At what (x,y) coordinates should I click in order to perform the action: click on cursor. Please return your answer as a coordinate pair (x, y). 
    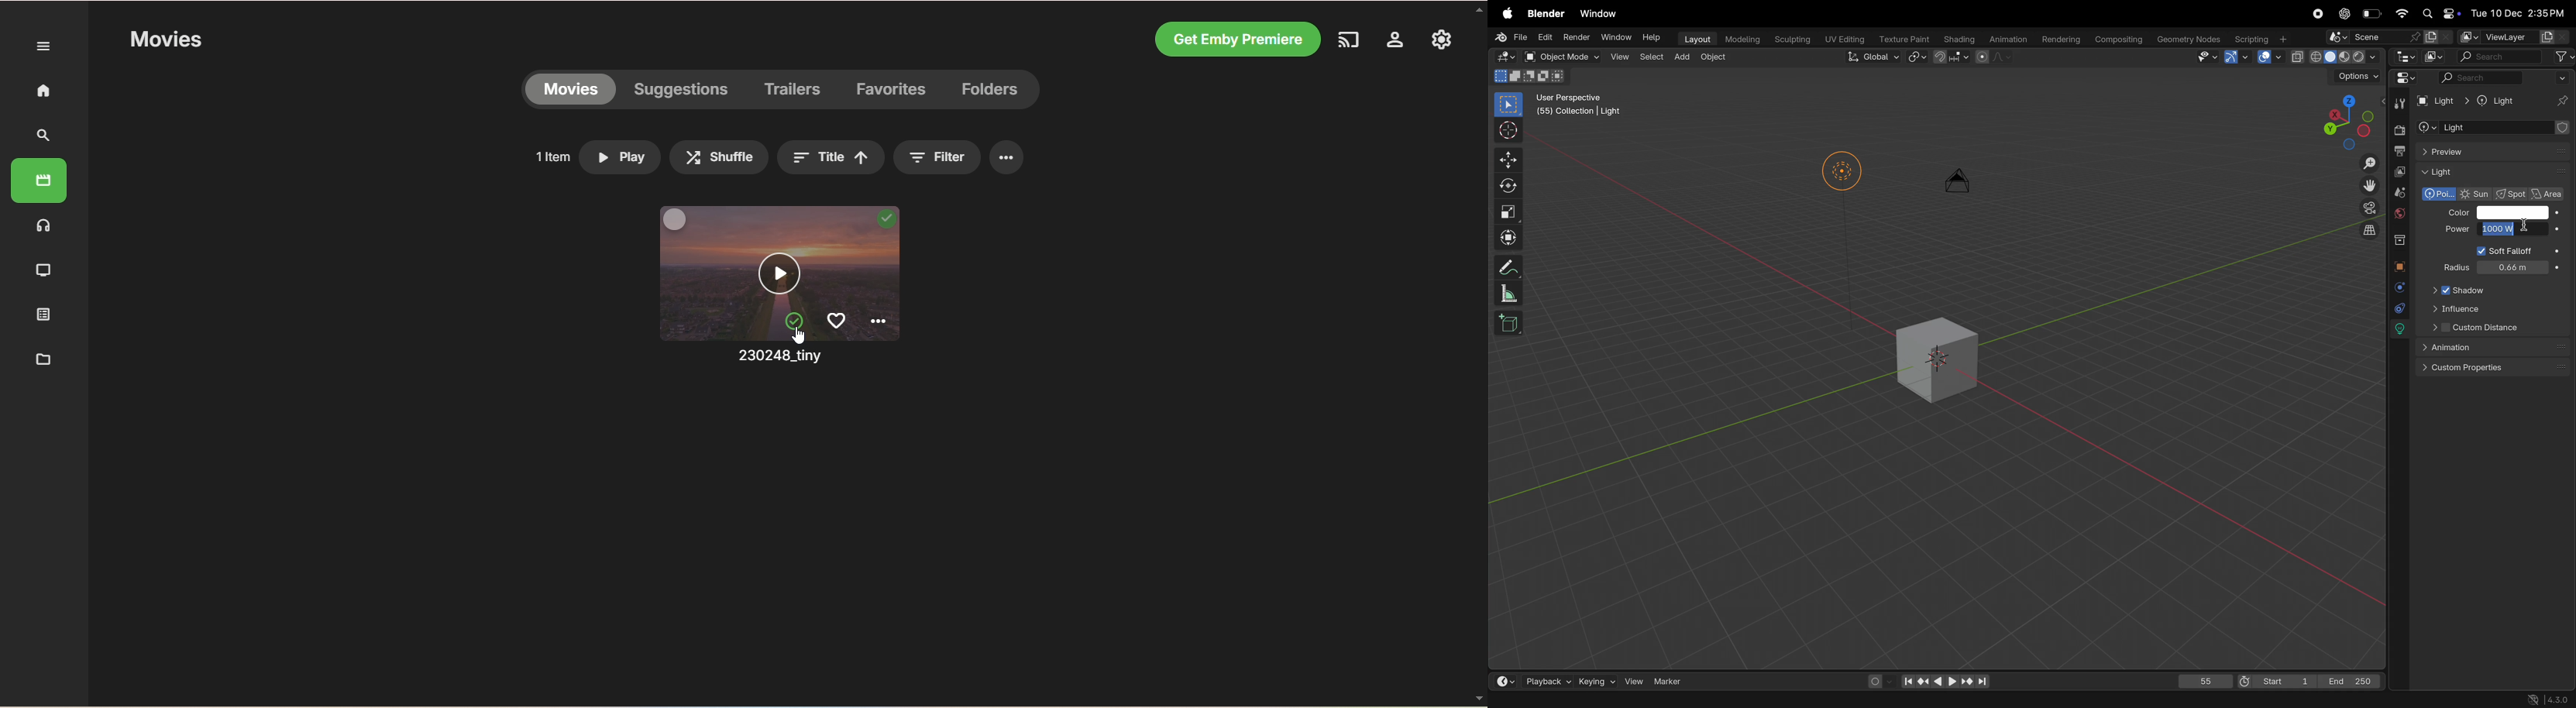
    Looking at the image, I should click on (2516, 228).